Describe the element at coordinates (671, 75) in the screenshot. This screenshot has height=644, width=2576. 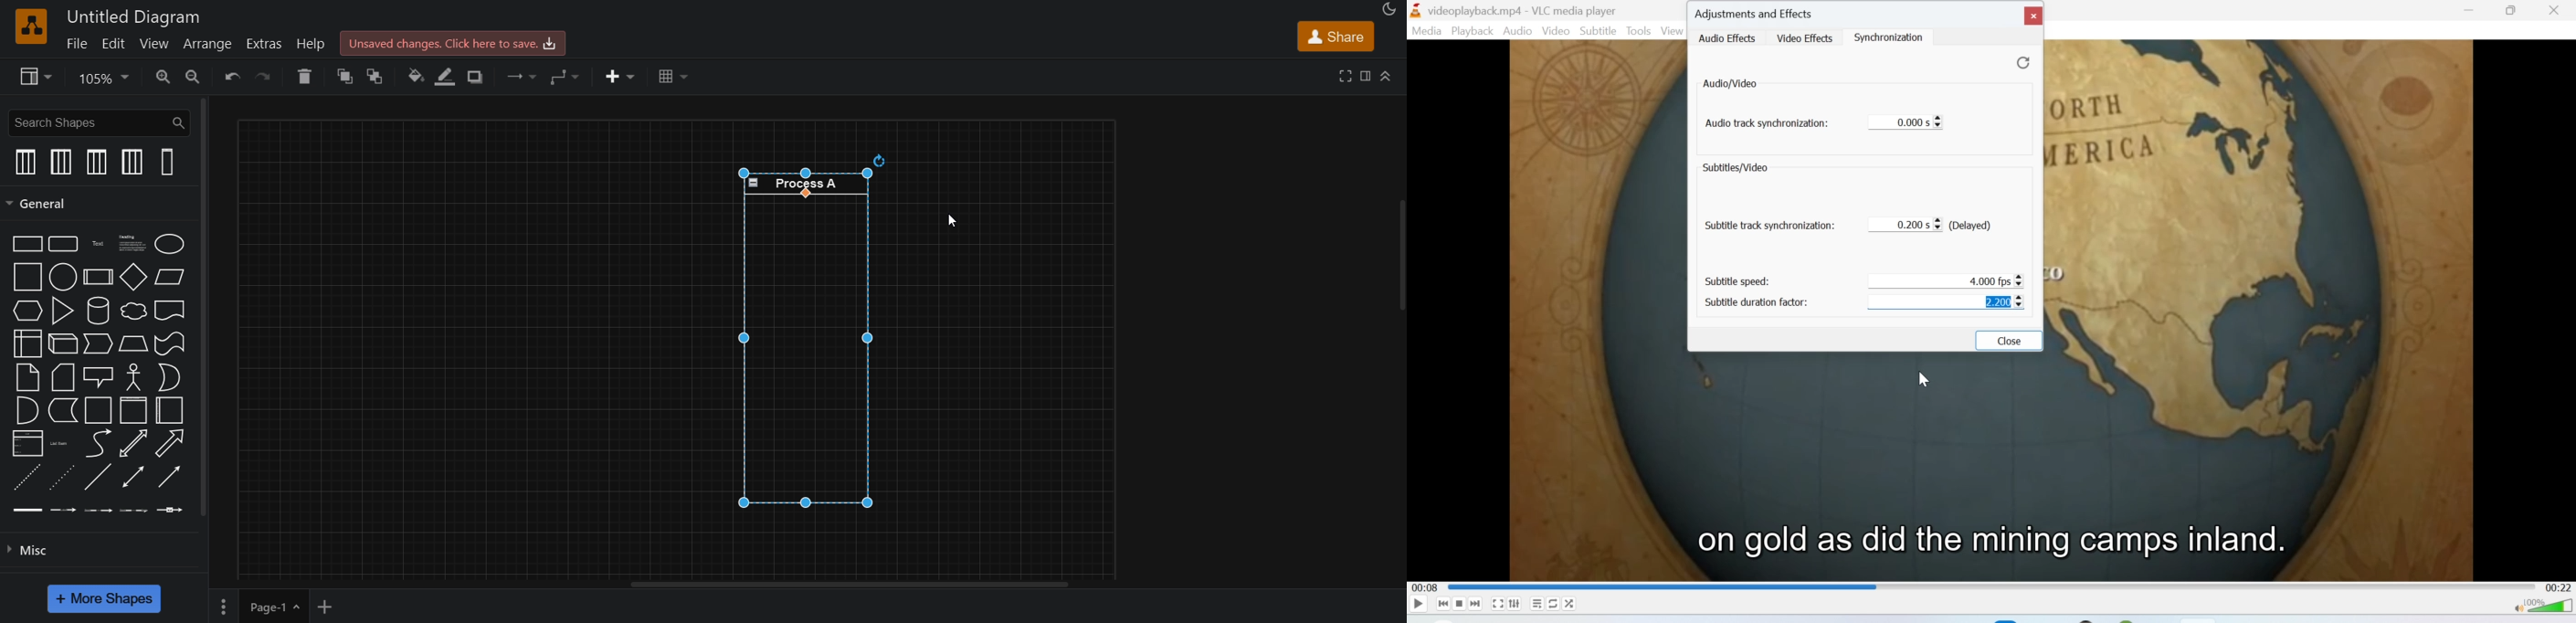
I see `table` at that location.